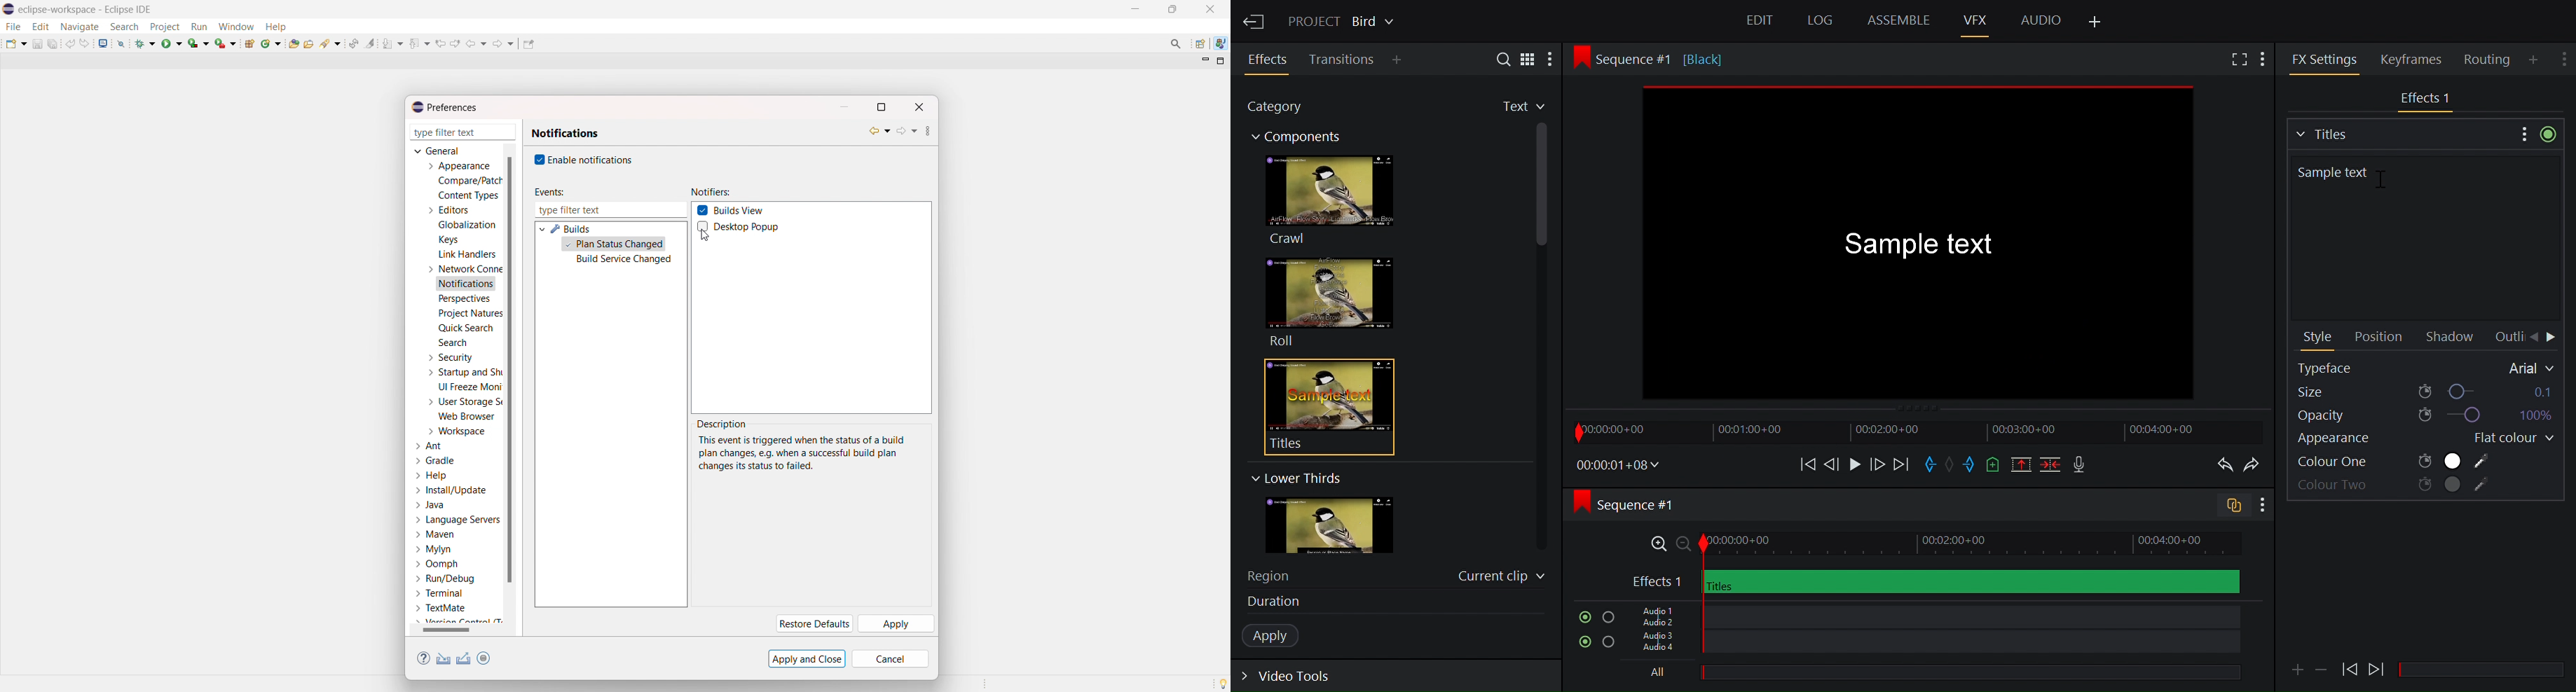  What do you see at coordinates (572, 229) in the screenshot?
I see `builds` at bounding box center [572, 229].